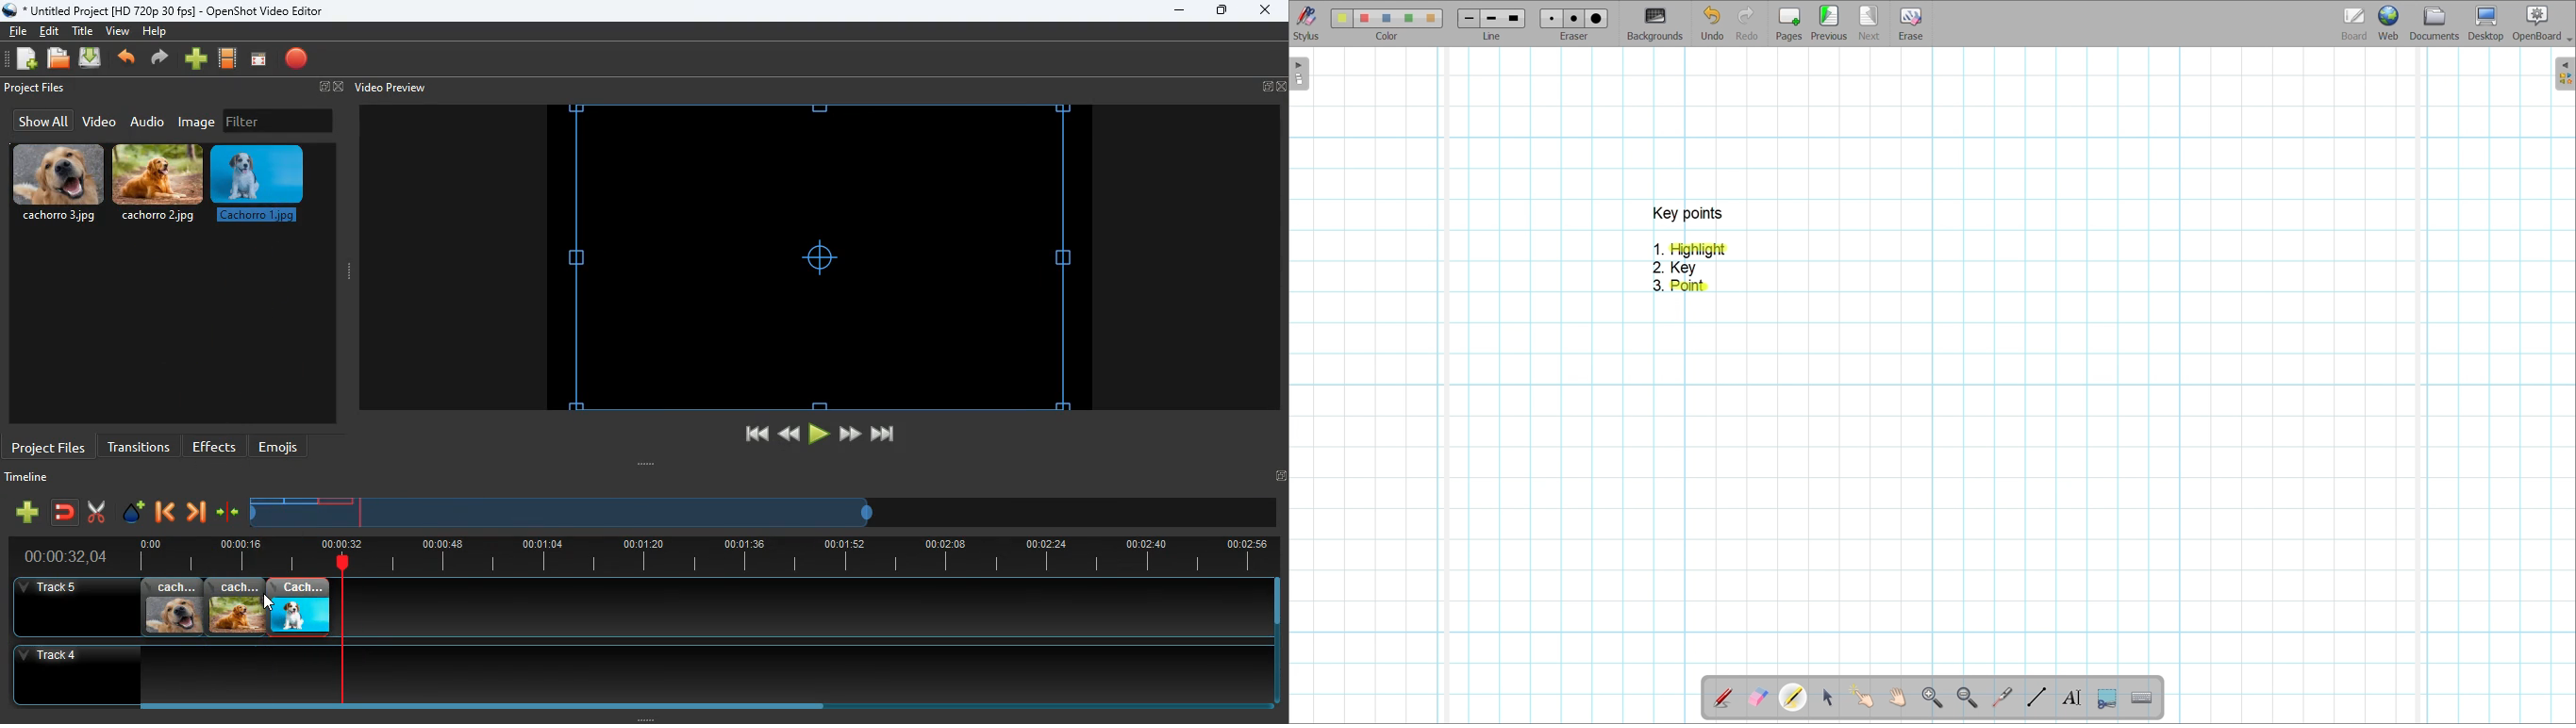 The height and width of the screenshot is (728, 2576). I want to click on timeline, so click(564, 519).